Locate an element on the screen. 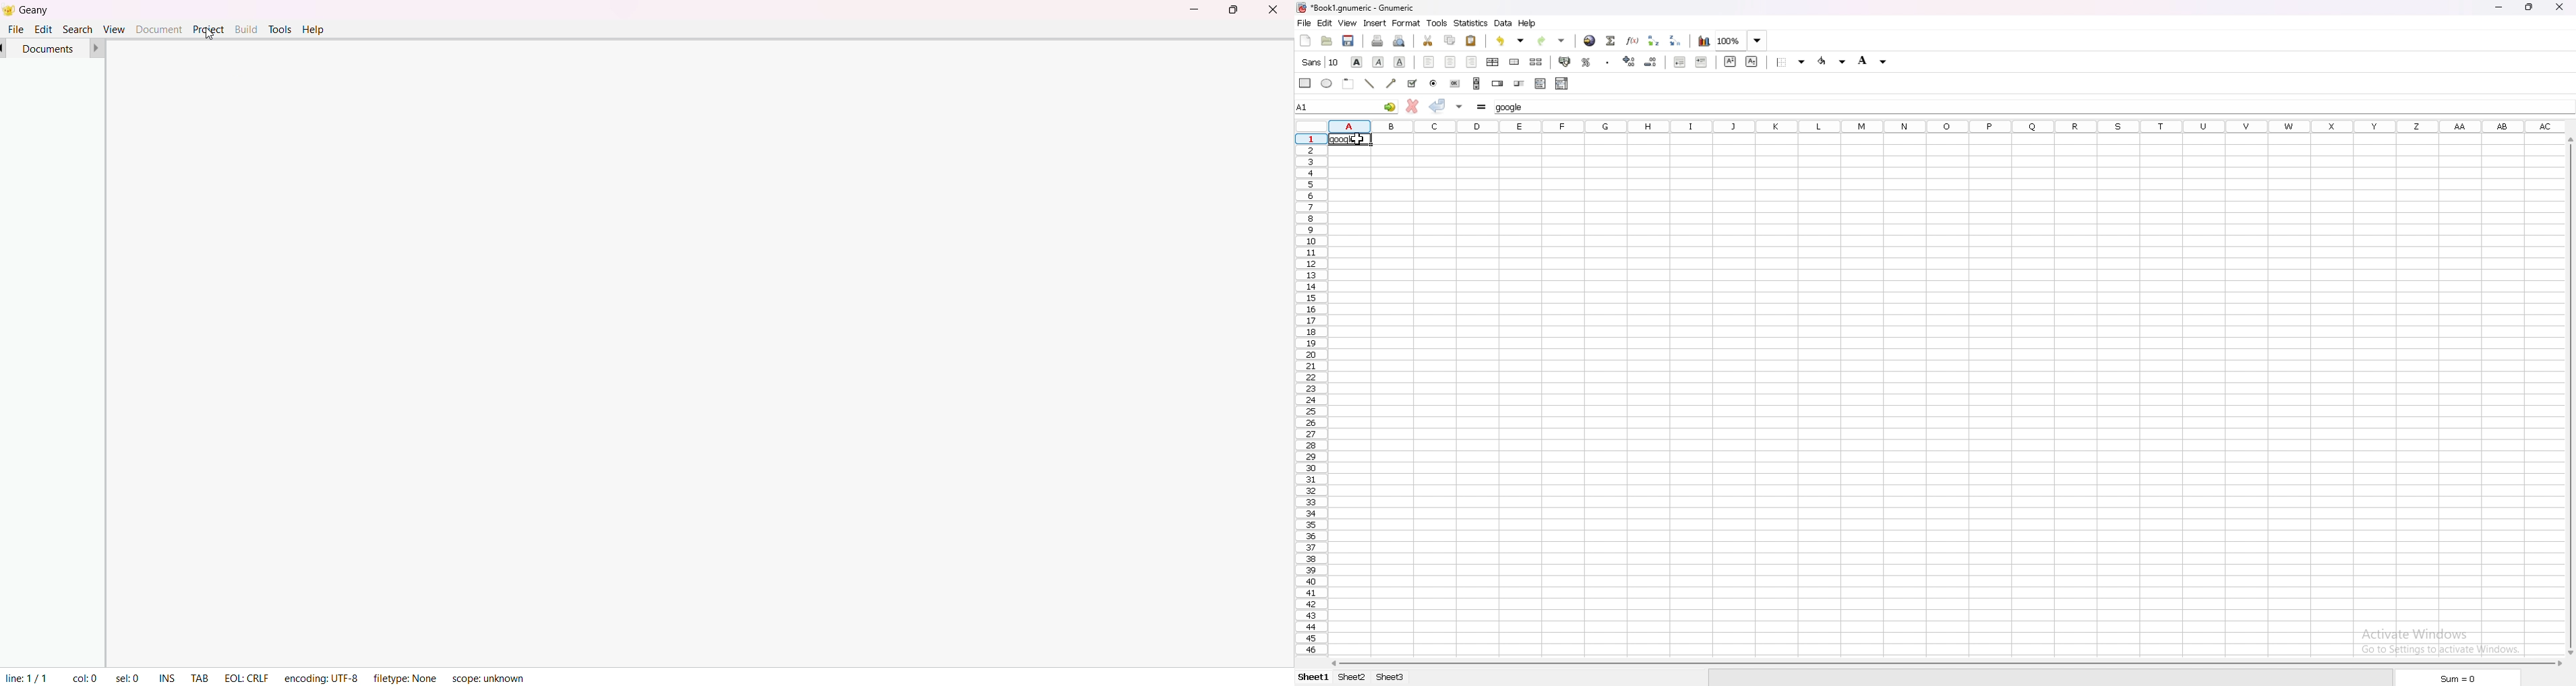 This screenshot has width=2576, height=700. maximize is located at coordinates (1232, 10).